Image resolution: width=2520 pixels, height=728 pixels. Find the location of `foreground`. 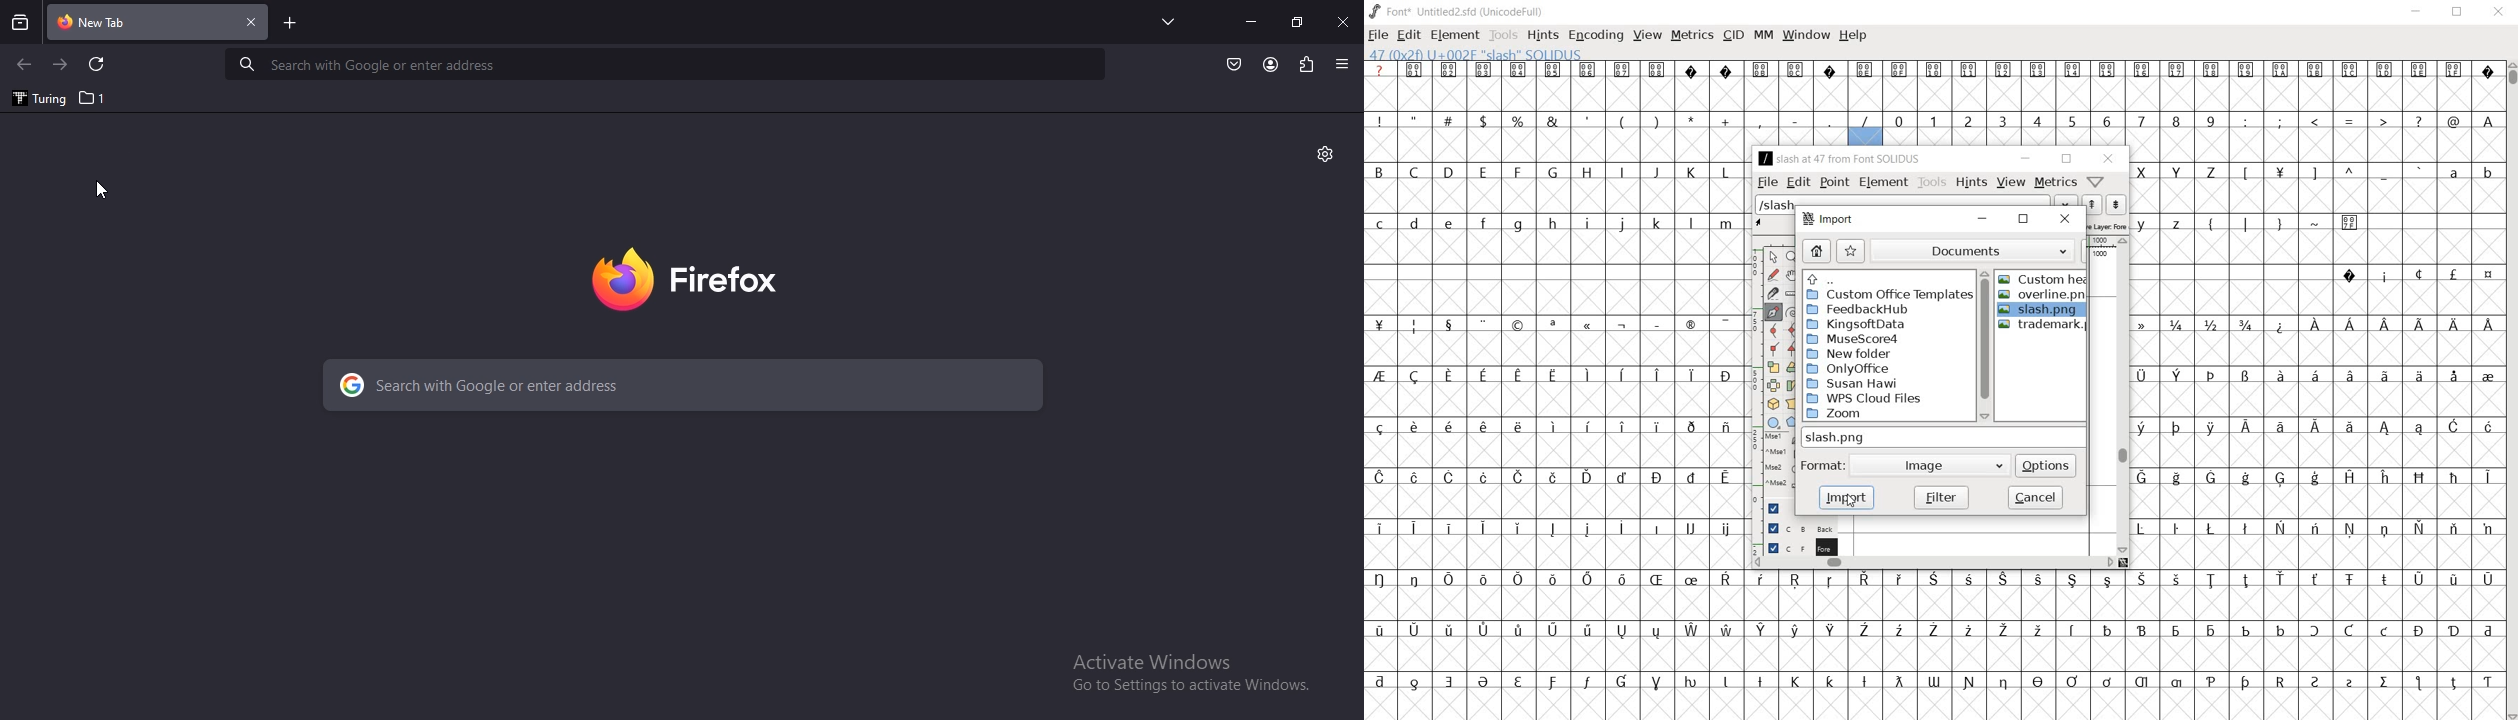

foreground is located at coordinates (1795, 546).